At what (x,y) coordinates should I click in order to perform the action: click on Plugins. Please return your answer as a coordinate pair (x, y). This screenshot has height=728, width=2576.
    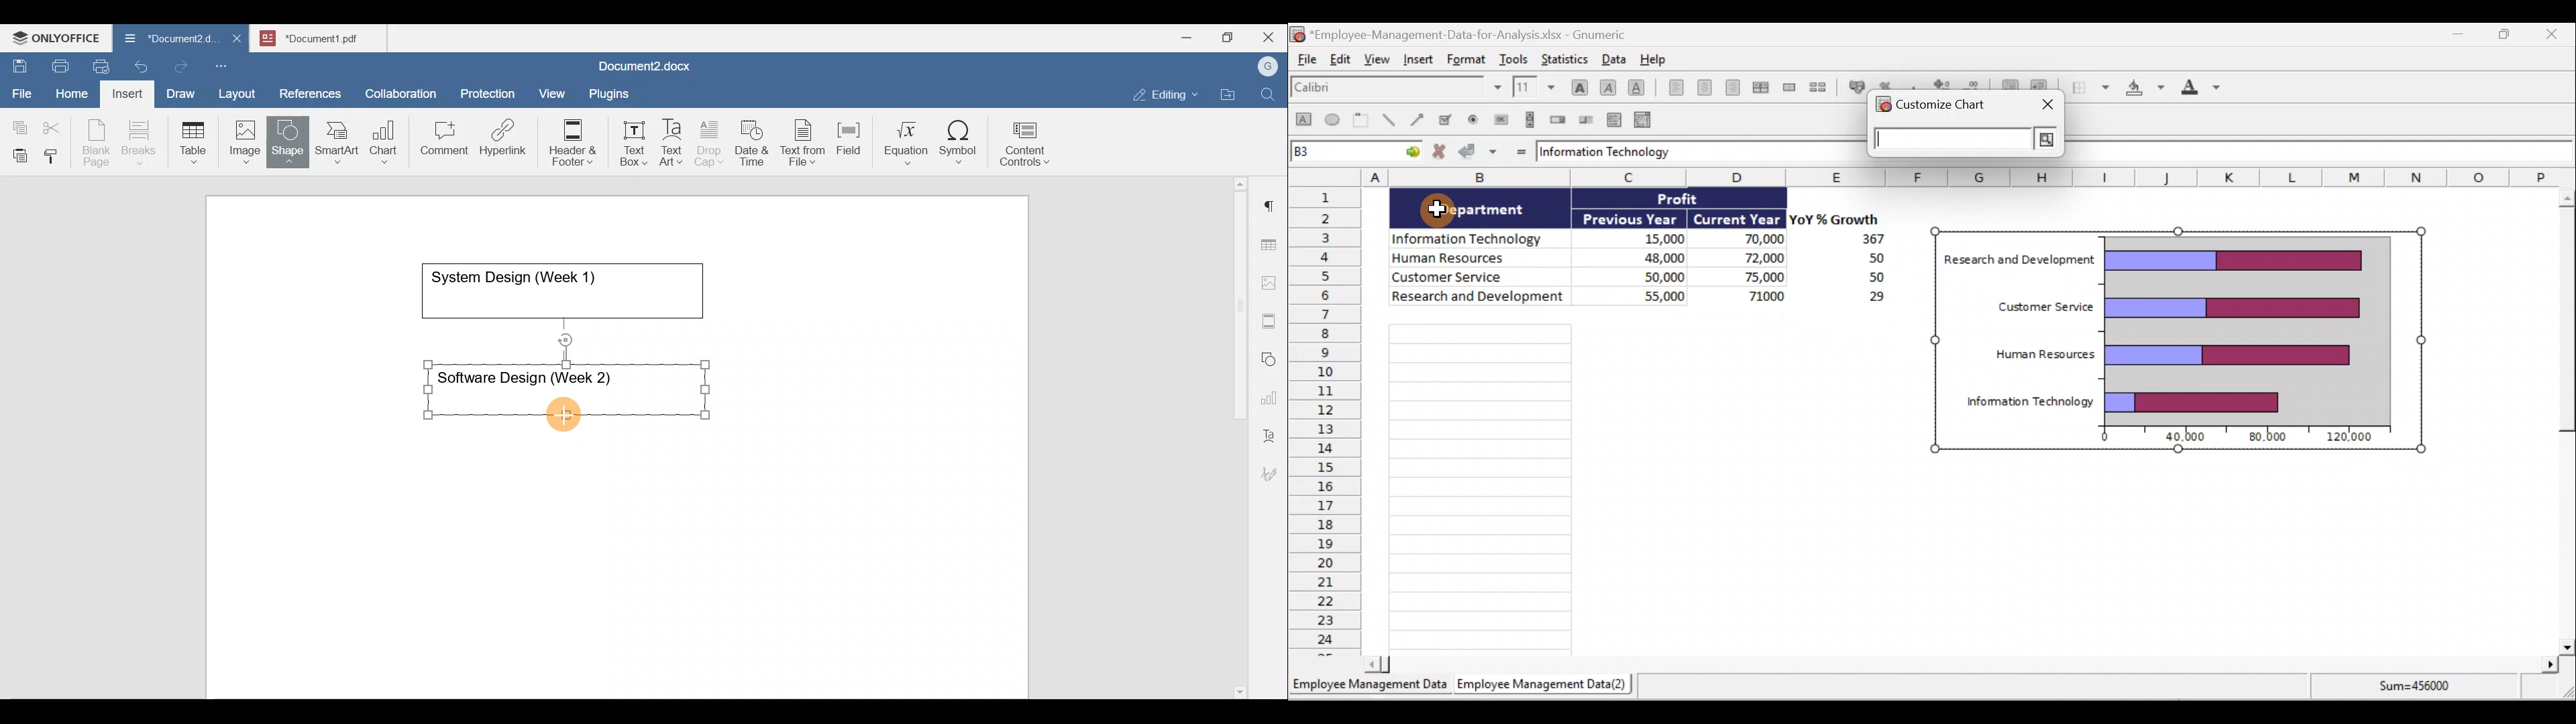
    Looking at the image, I should click on (613, 92).